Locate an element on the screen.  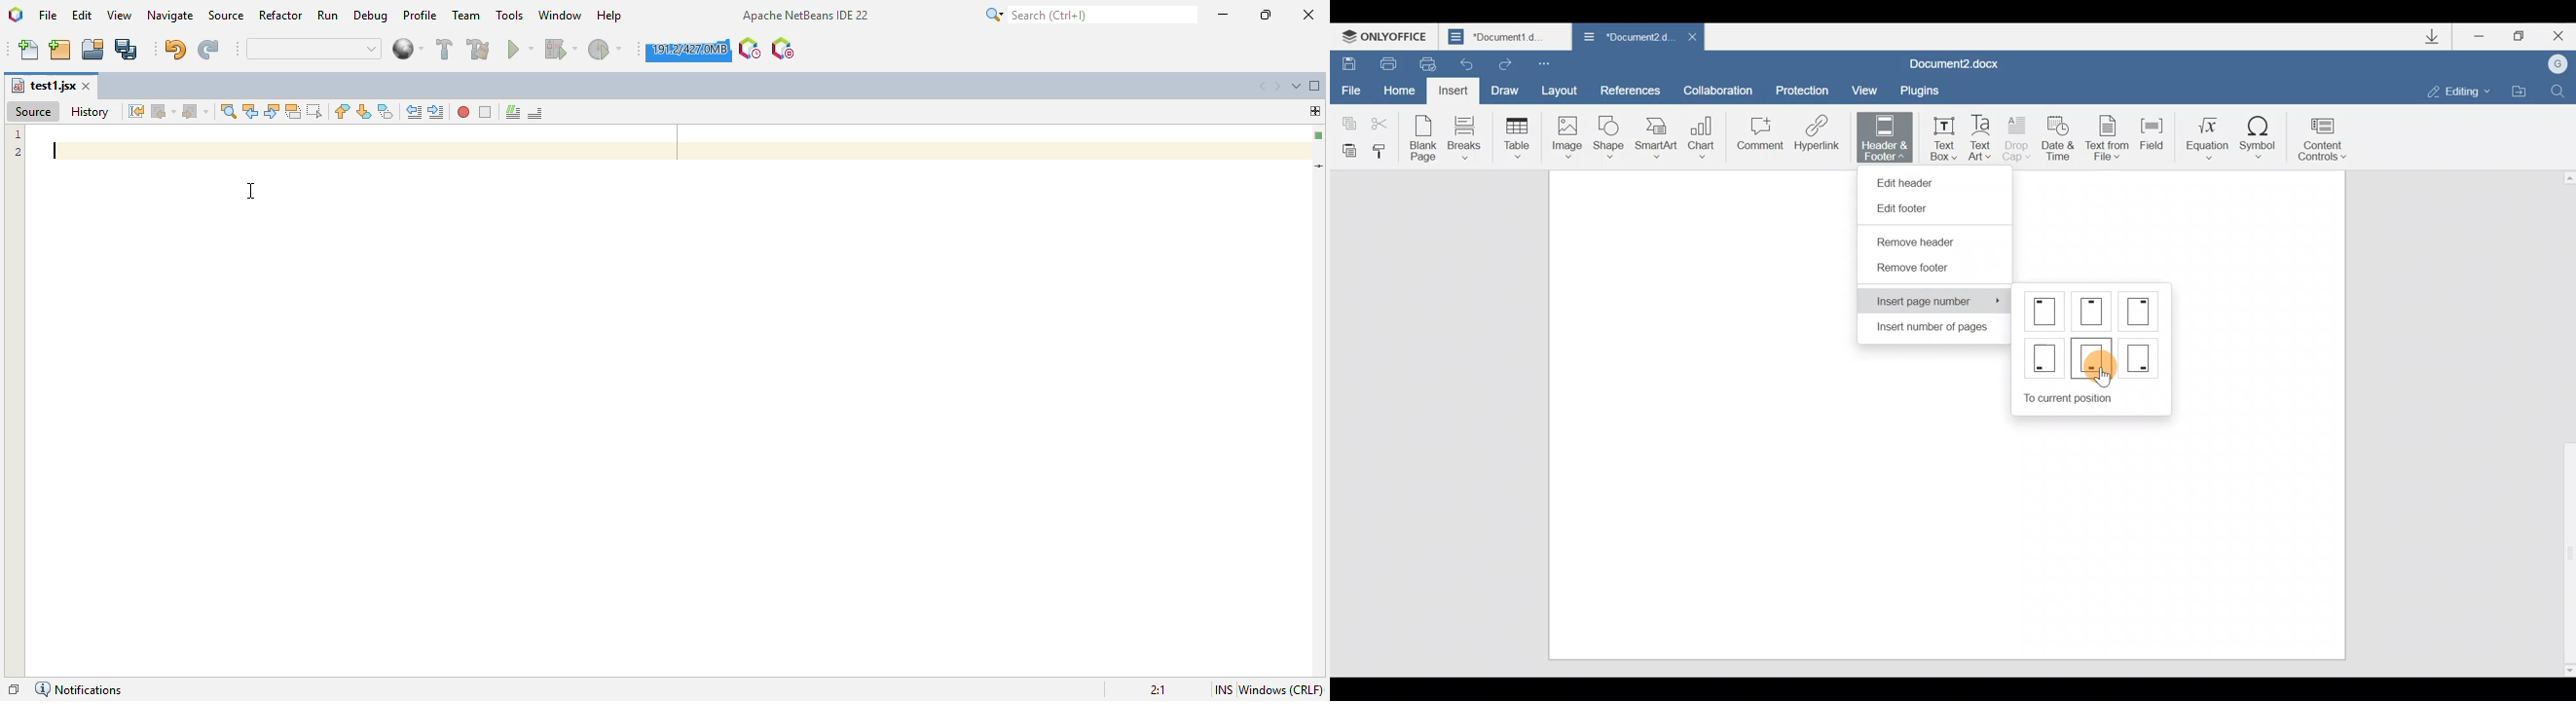
Quick print is located at coordinates (1429, 64).